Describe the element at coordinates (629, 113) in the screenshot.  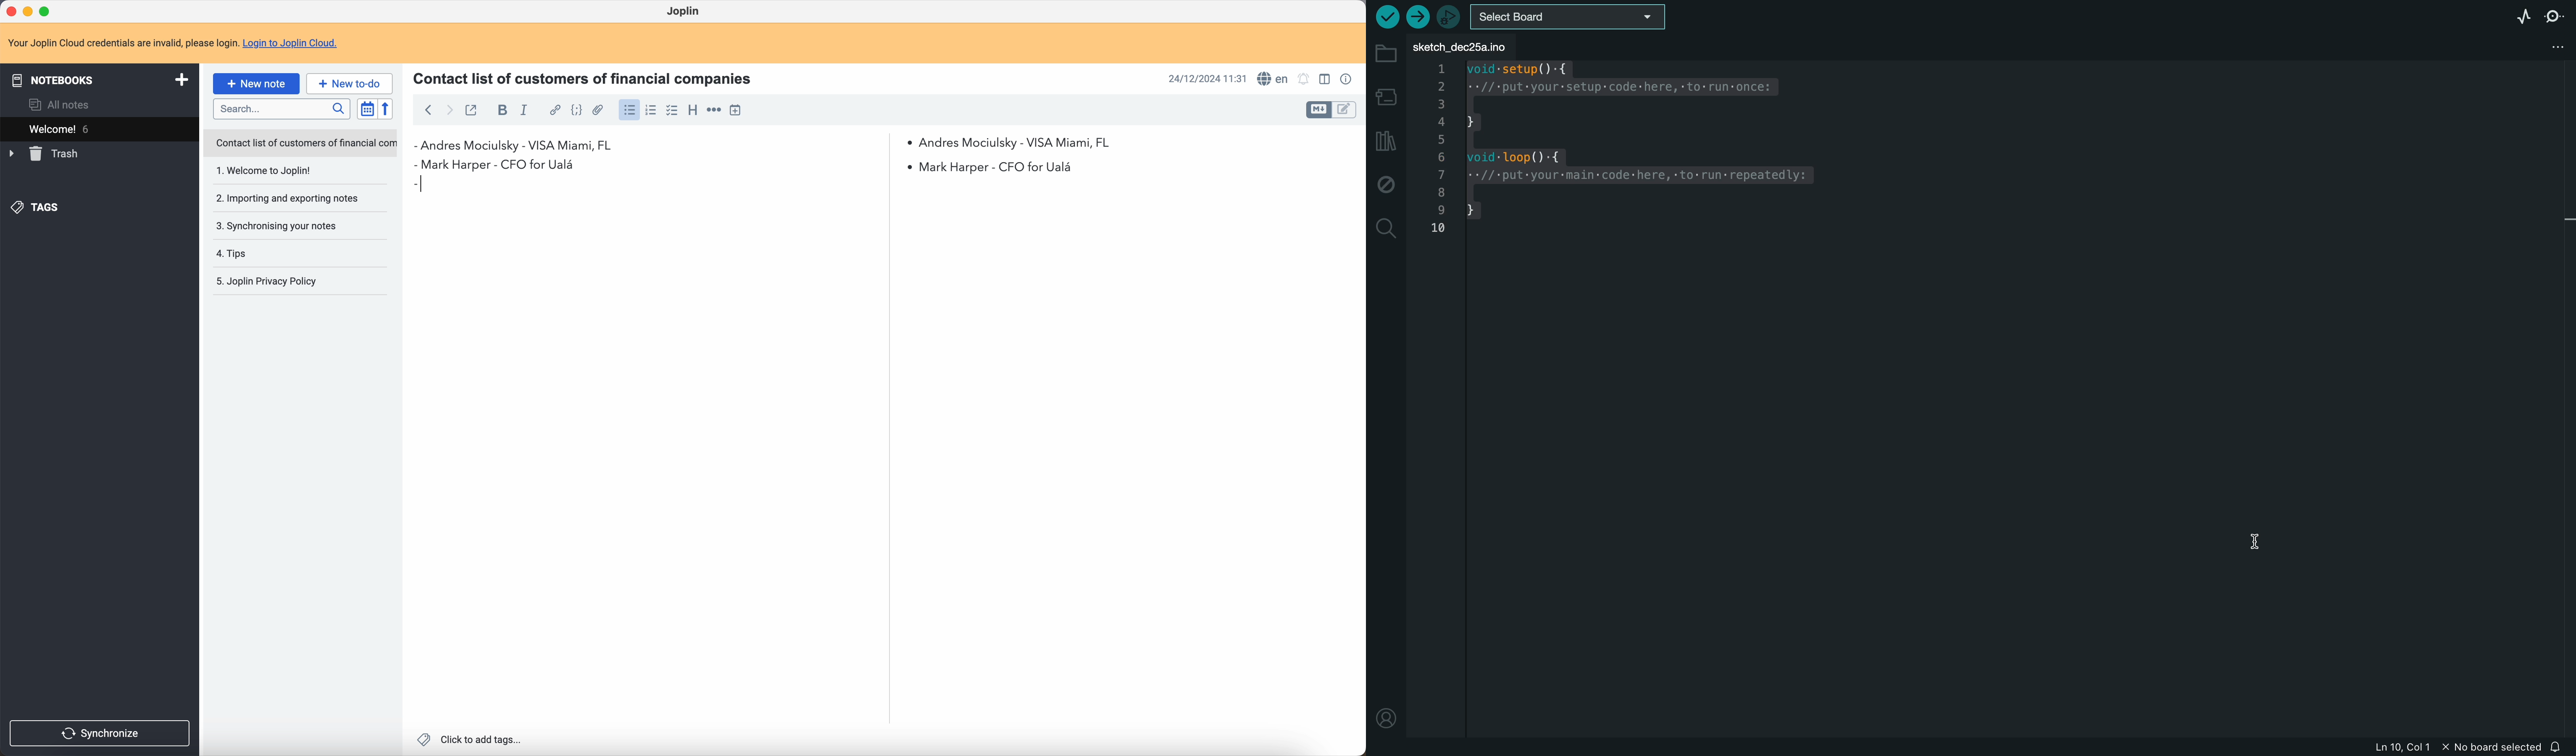
I see `click on bulleted list` at that location.